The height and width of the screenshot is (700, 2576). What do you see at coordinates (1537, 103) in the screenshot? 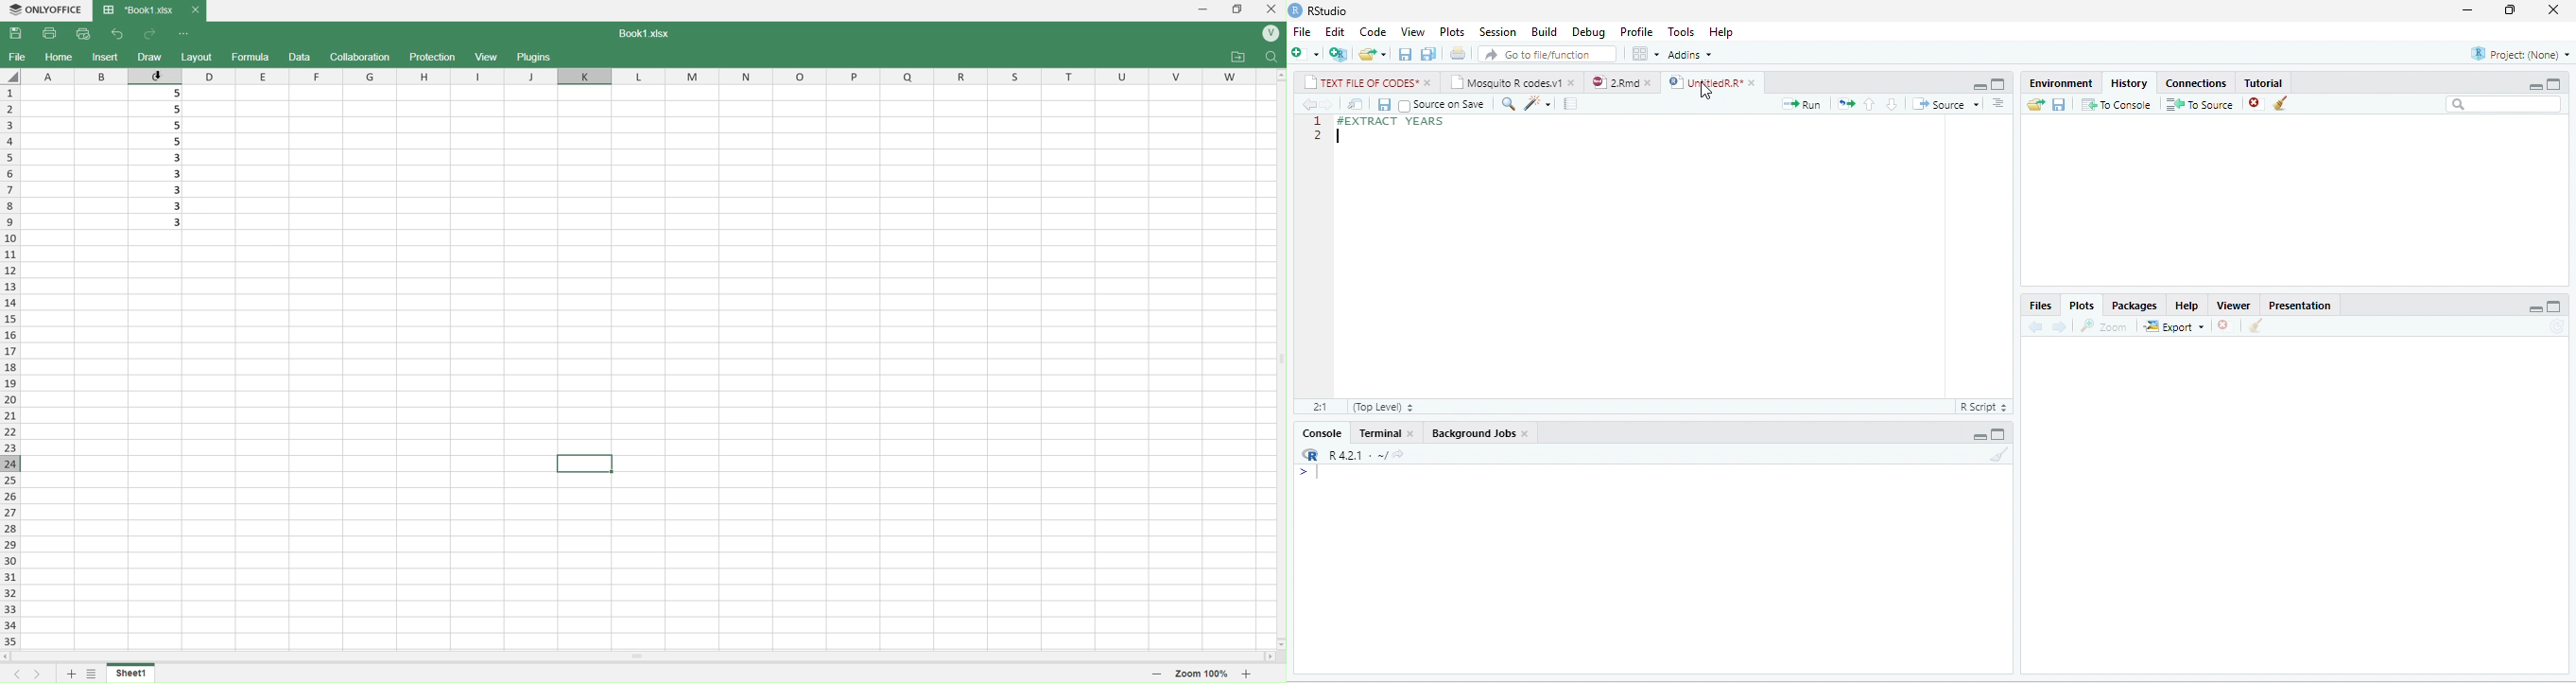
I see `code tools` at bounding box center [1537, 103].